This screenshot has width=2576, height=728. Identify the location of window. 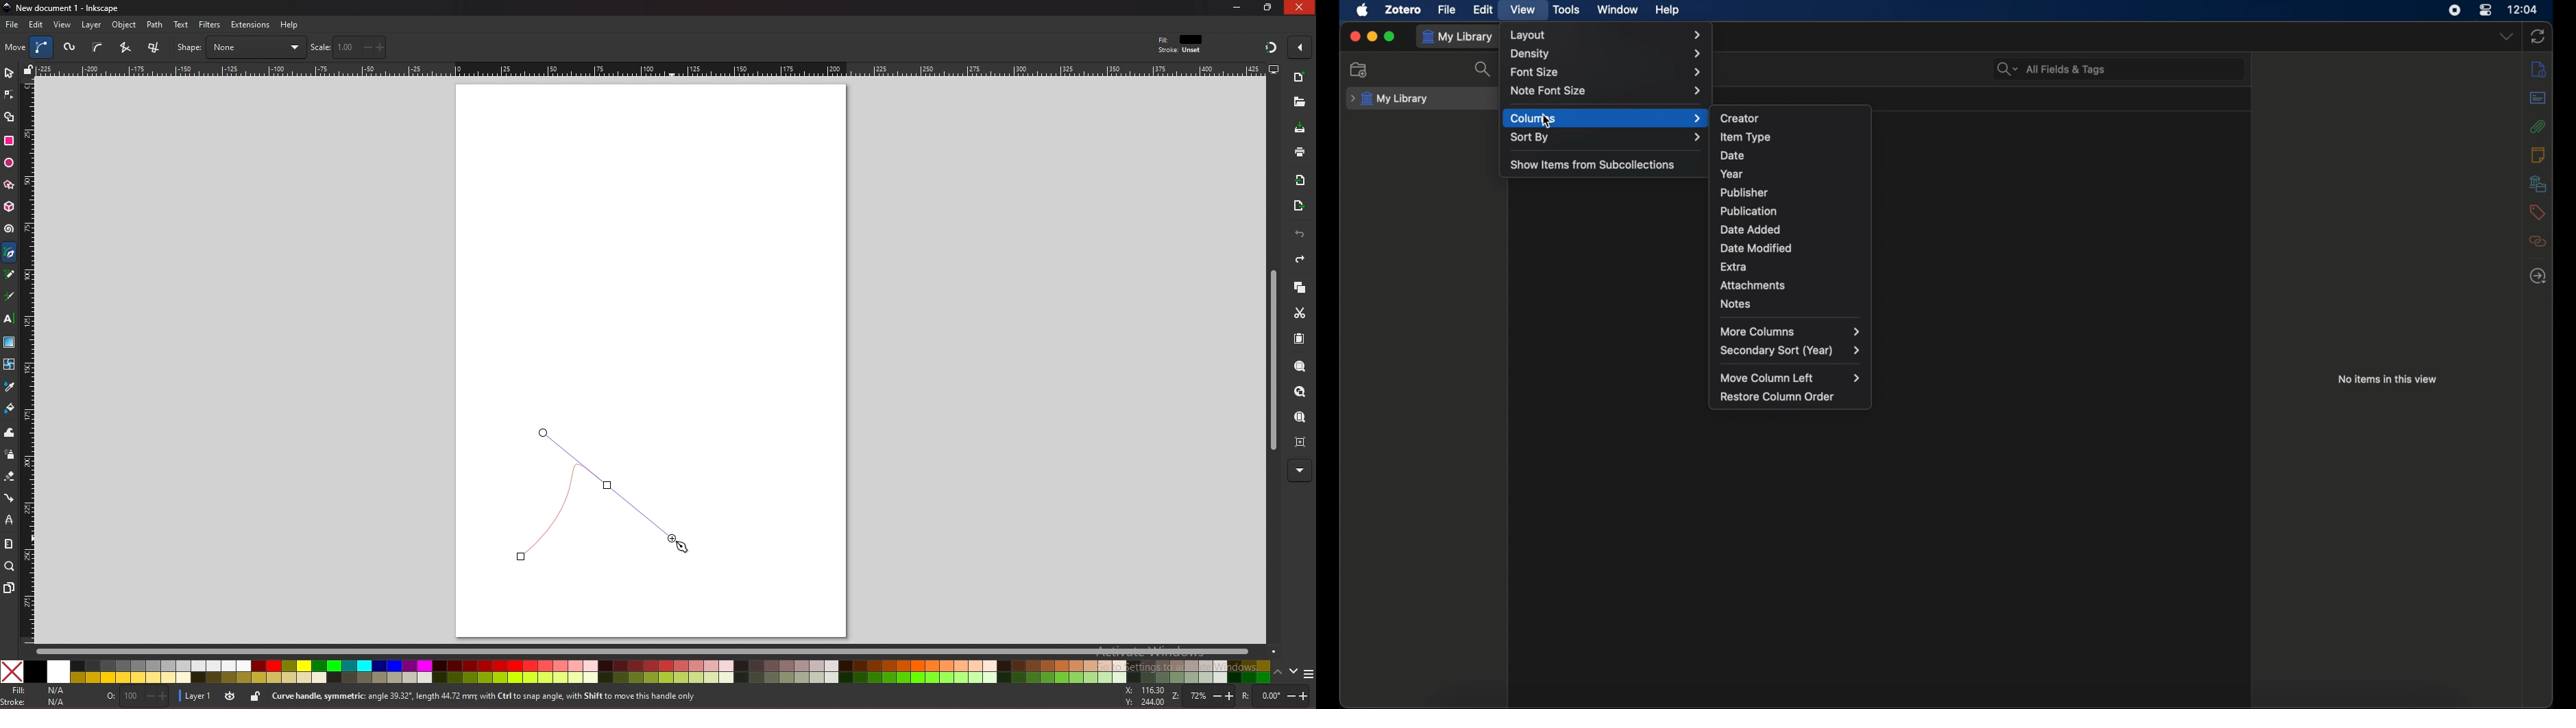
(1617, 11).